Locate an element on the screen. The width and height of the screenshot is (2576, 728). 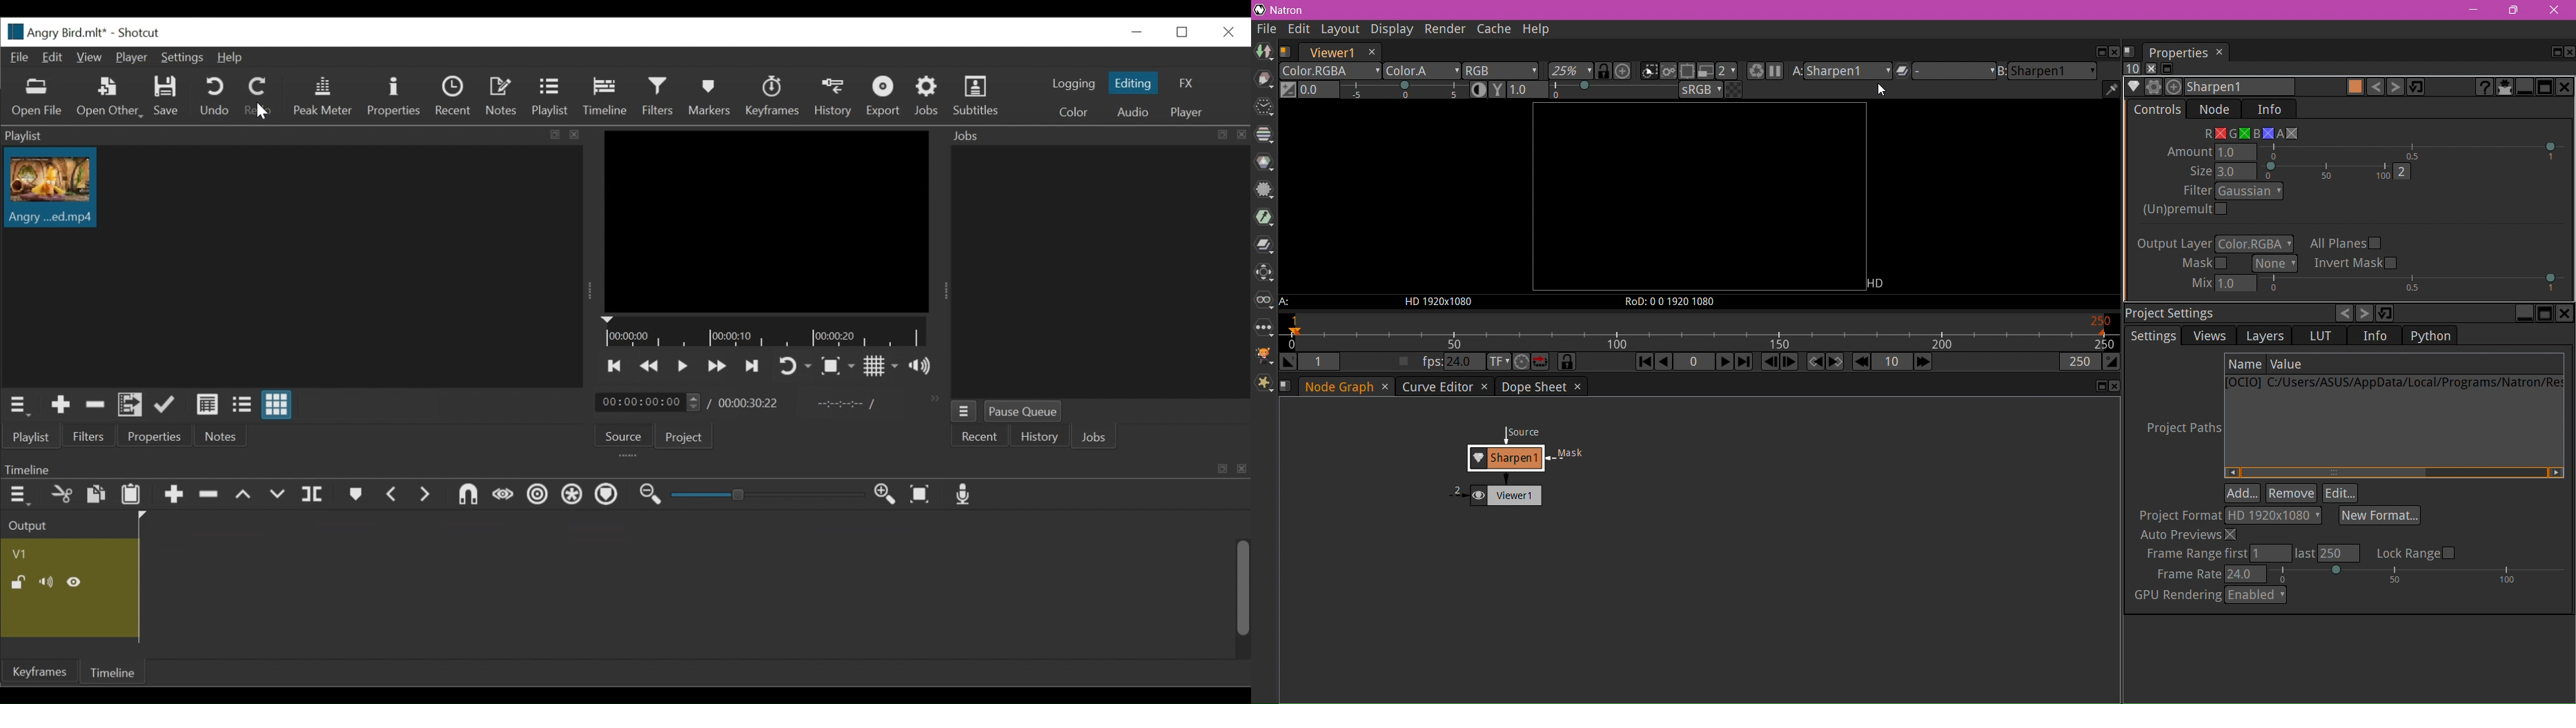
Edit is located at coordinates (53, 58).